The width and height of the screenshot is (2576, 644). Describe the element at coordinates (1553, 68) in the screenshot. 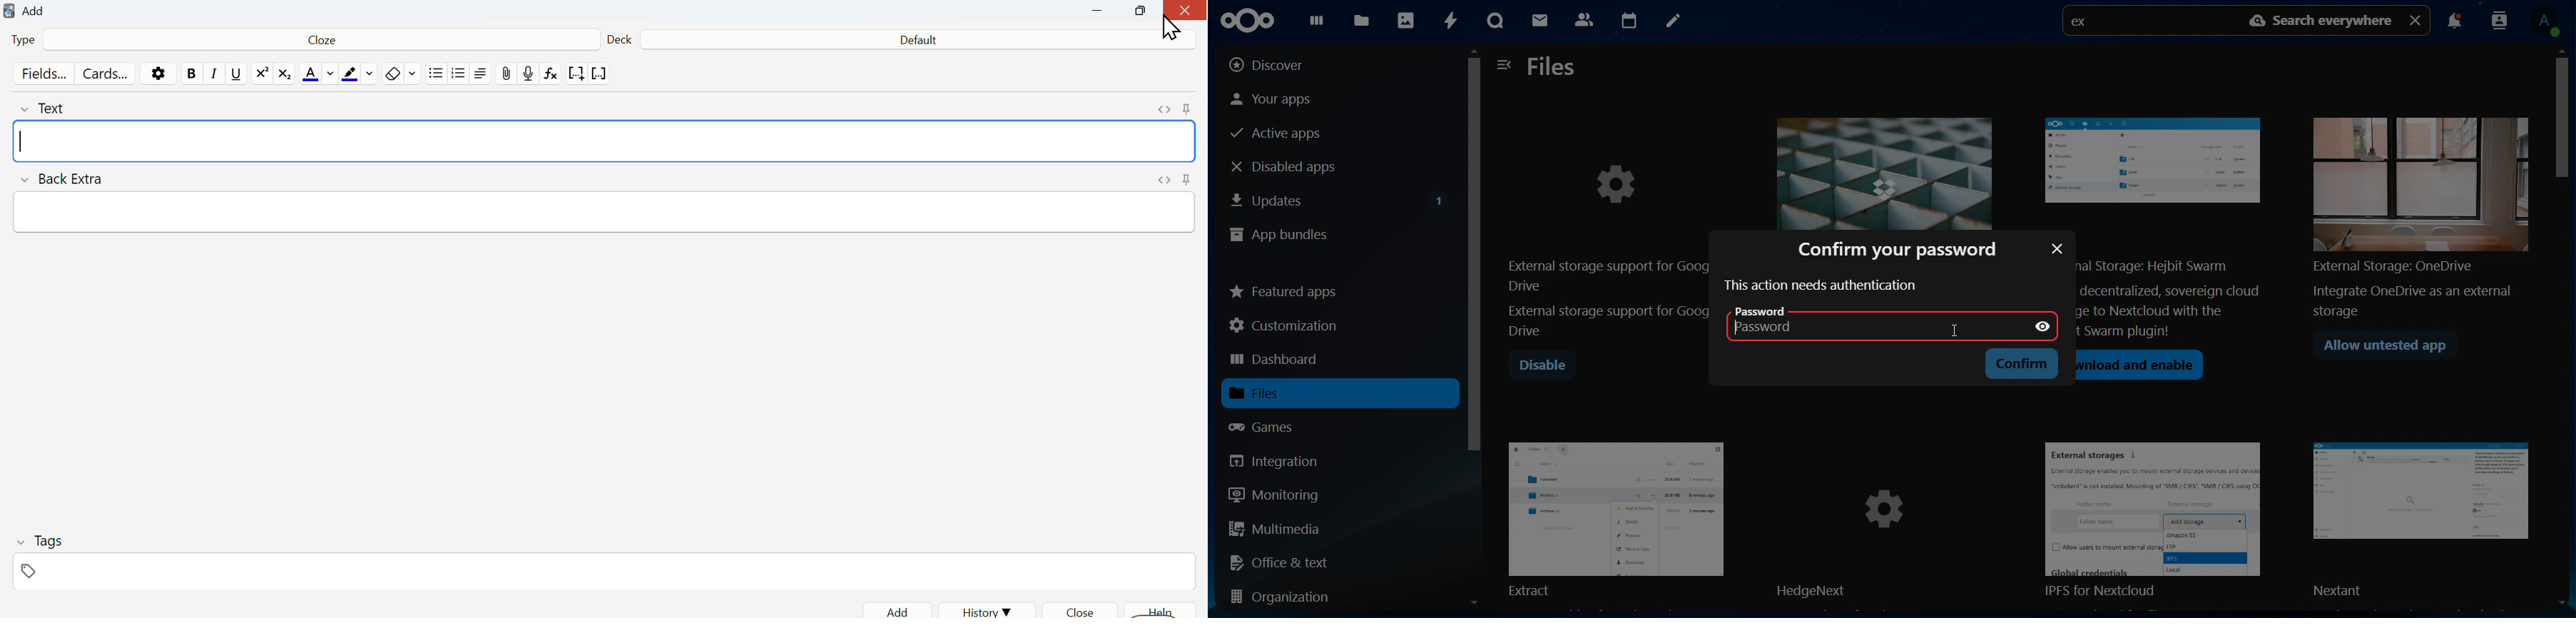

I see `files` at that location.